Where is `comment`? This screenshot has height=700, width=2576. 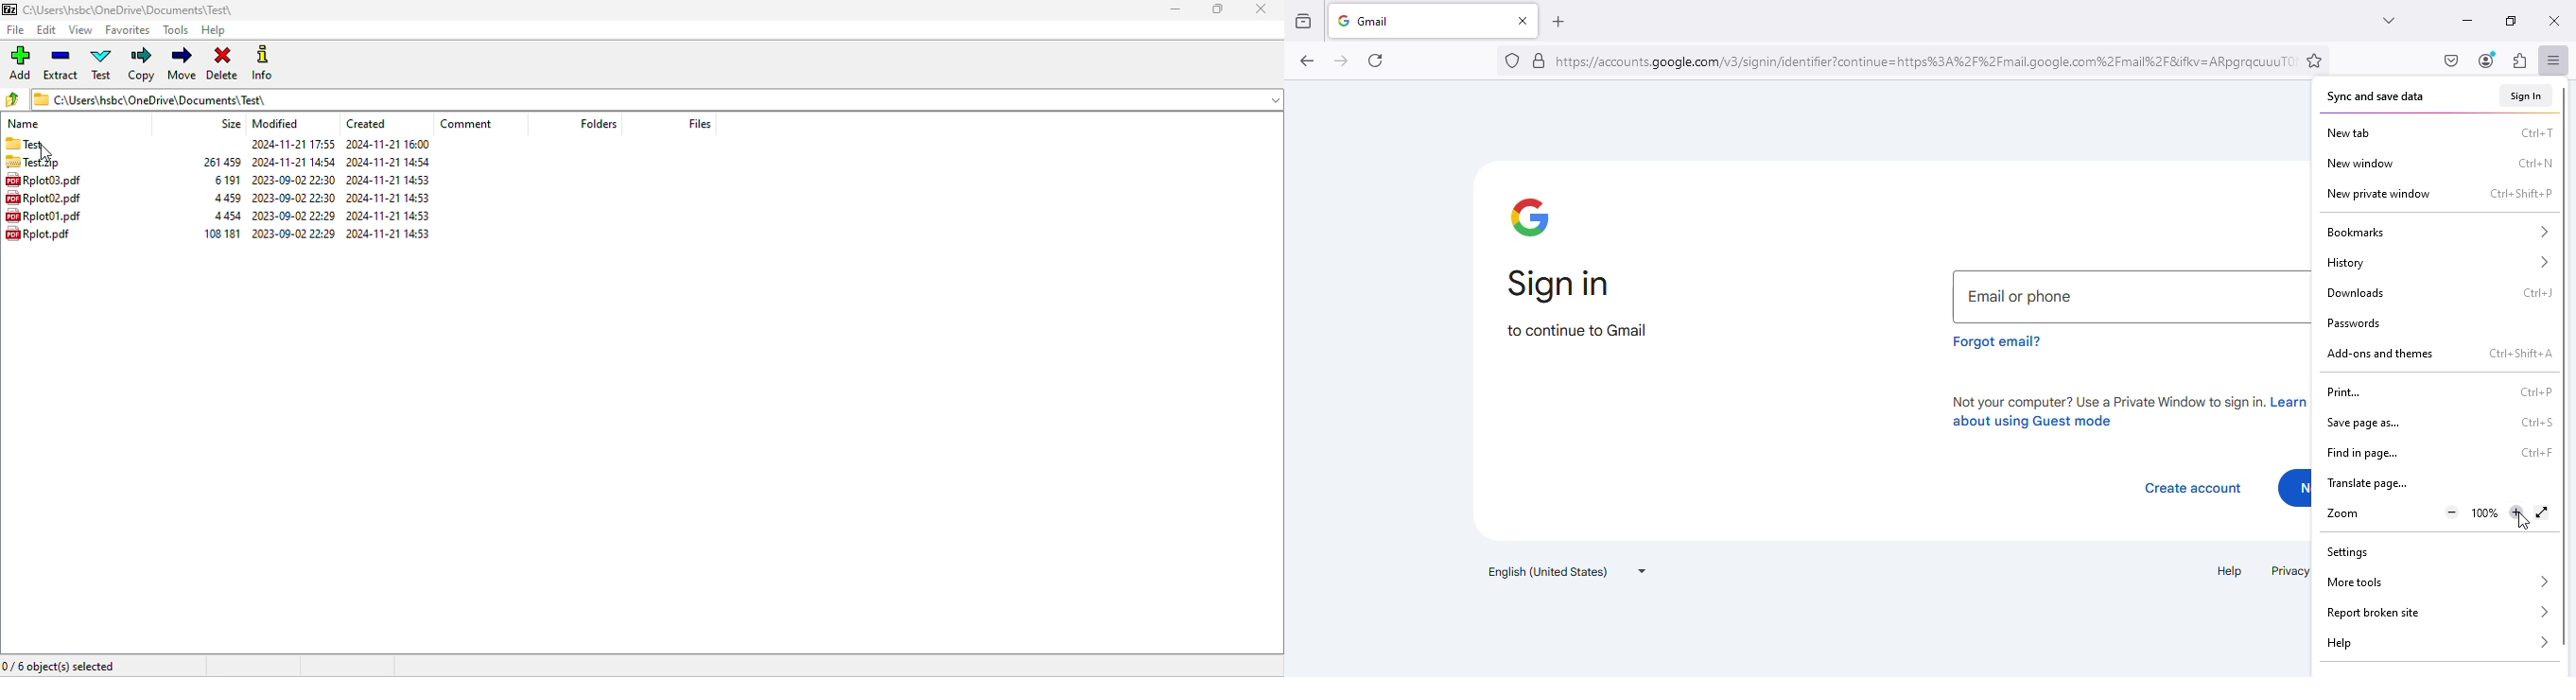
comment is located at coordinates (467, 123).